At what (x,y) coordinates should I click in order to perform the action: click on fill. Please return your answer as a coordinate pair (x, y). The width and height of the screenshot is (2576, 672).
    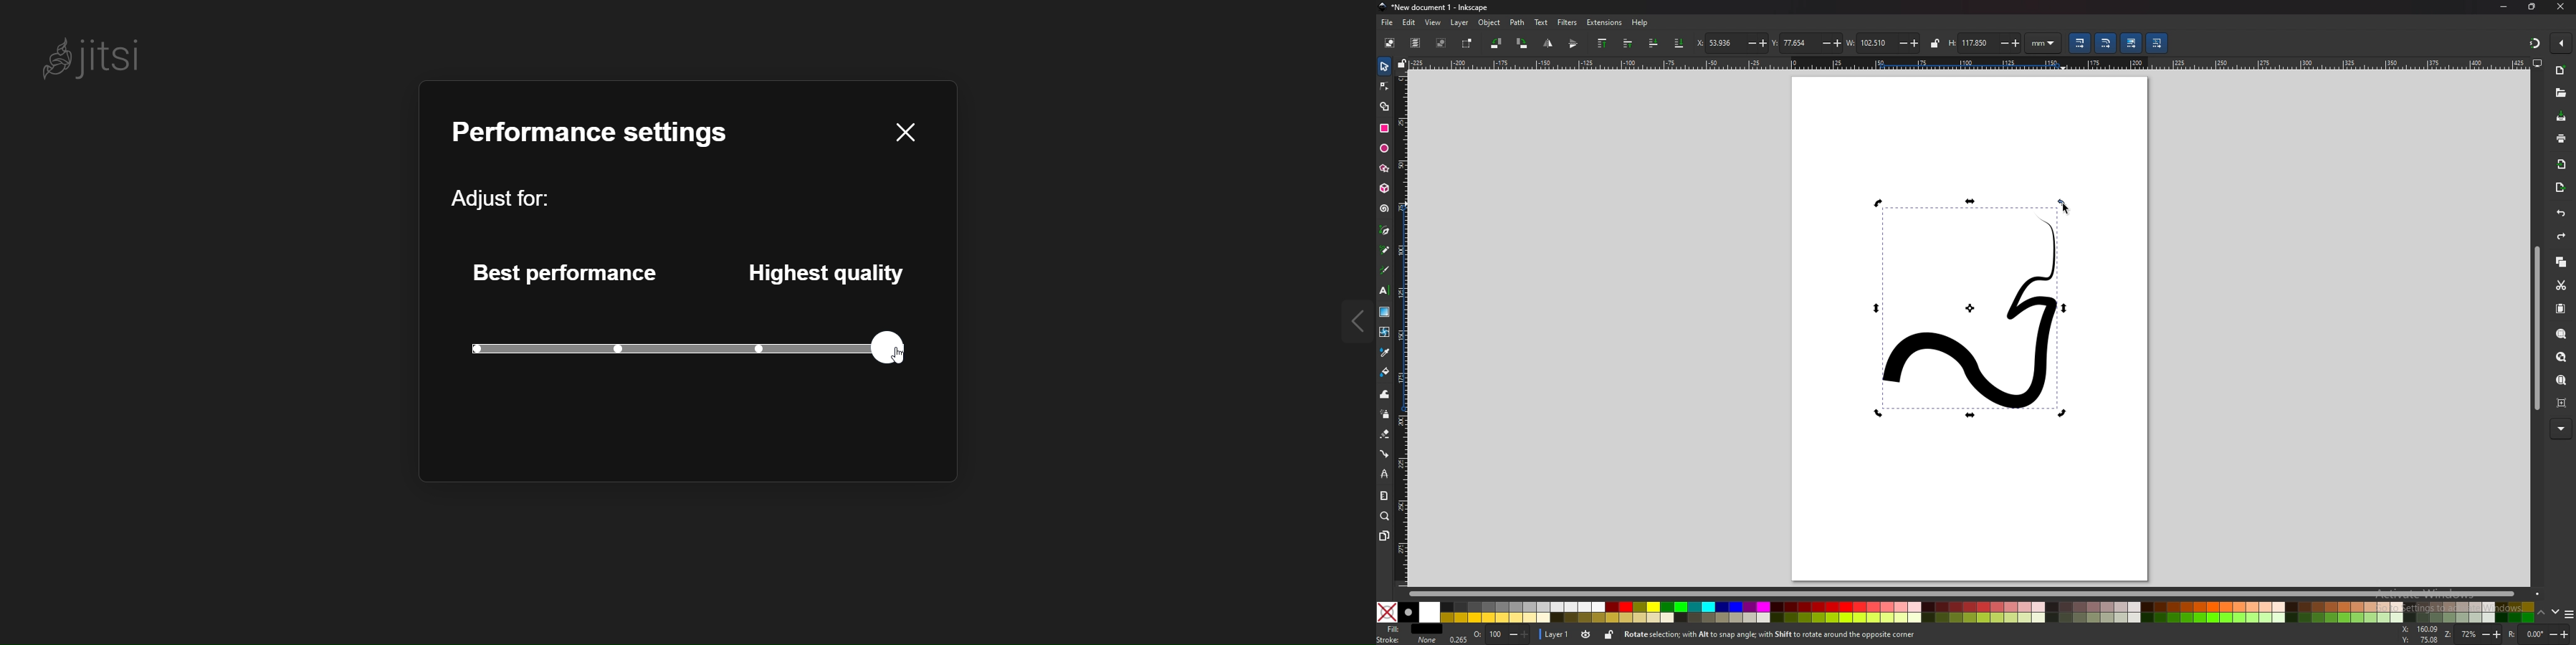
    Looking at the image, I should click on (1408, 628).